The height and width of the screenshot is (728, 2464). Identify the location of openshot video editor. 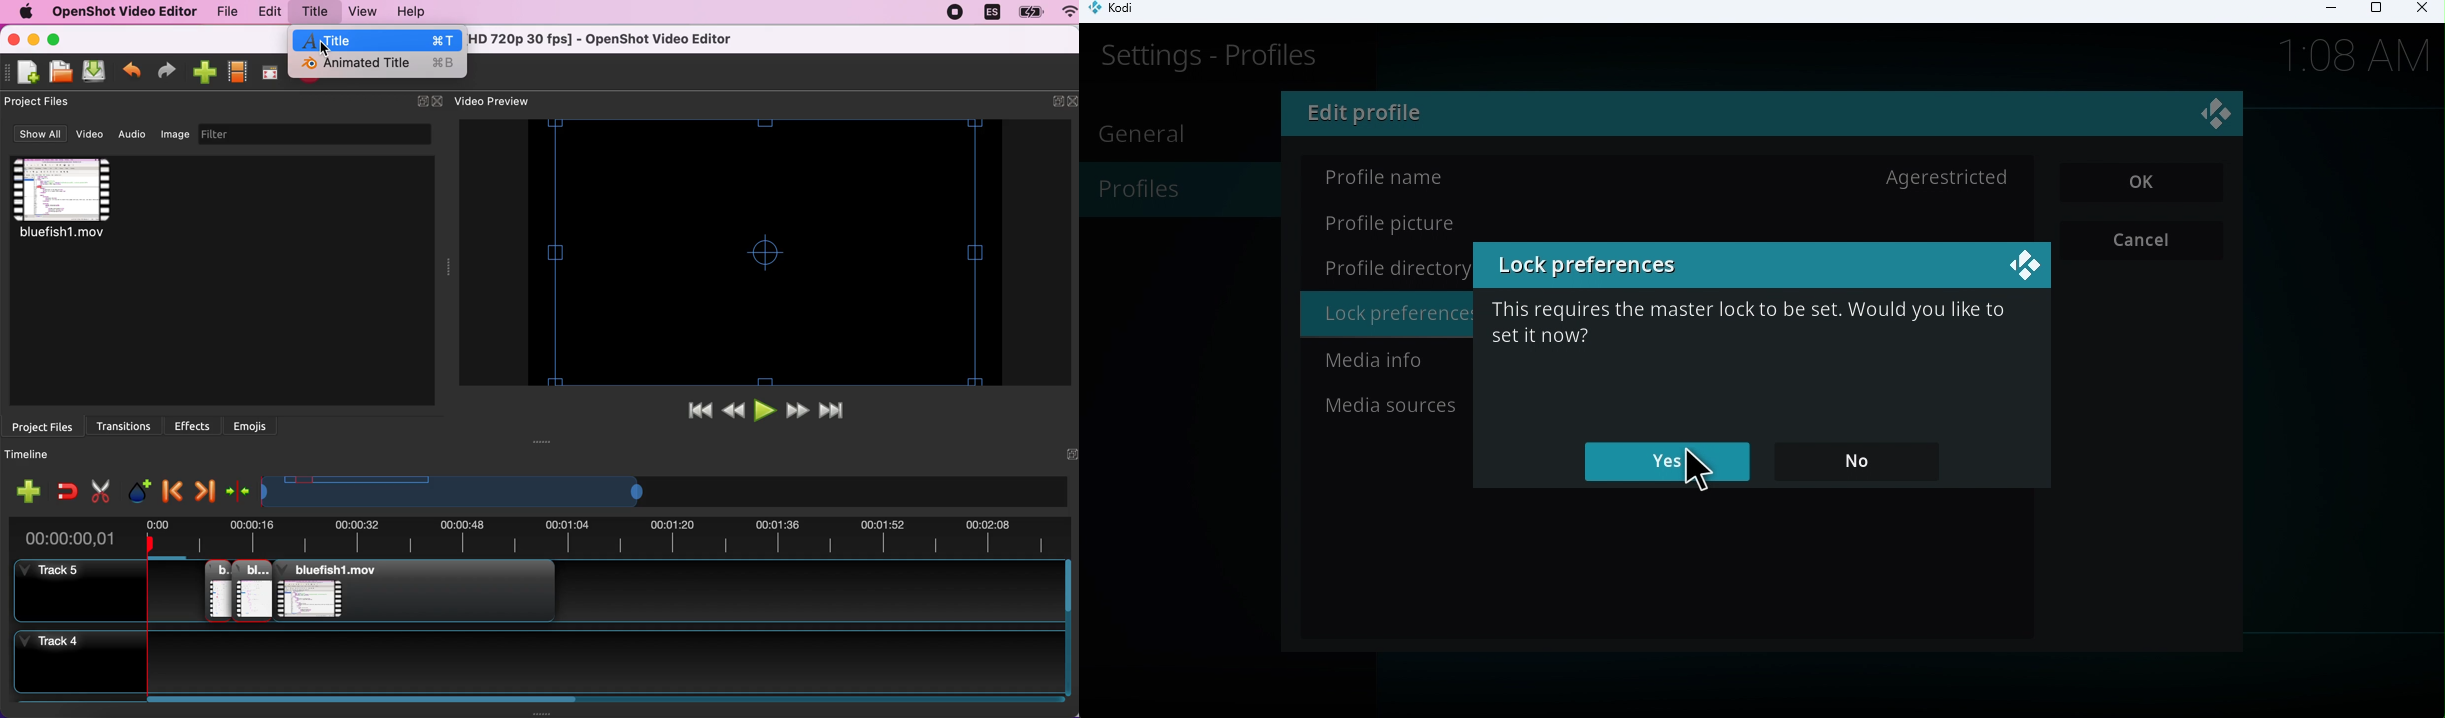
(119, 11).